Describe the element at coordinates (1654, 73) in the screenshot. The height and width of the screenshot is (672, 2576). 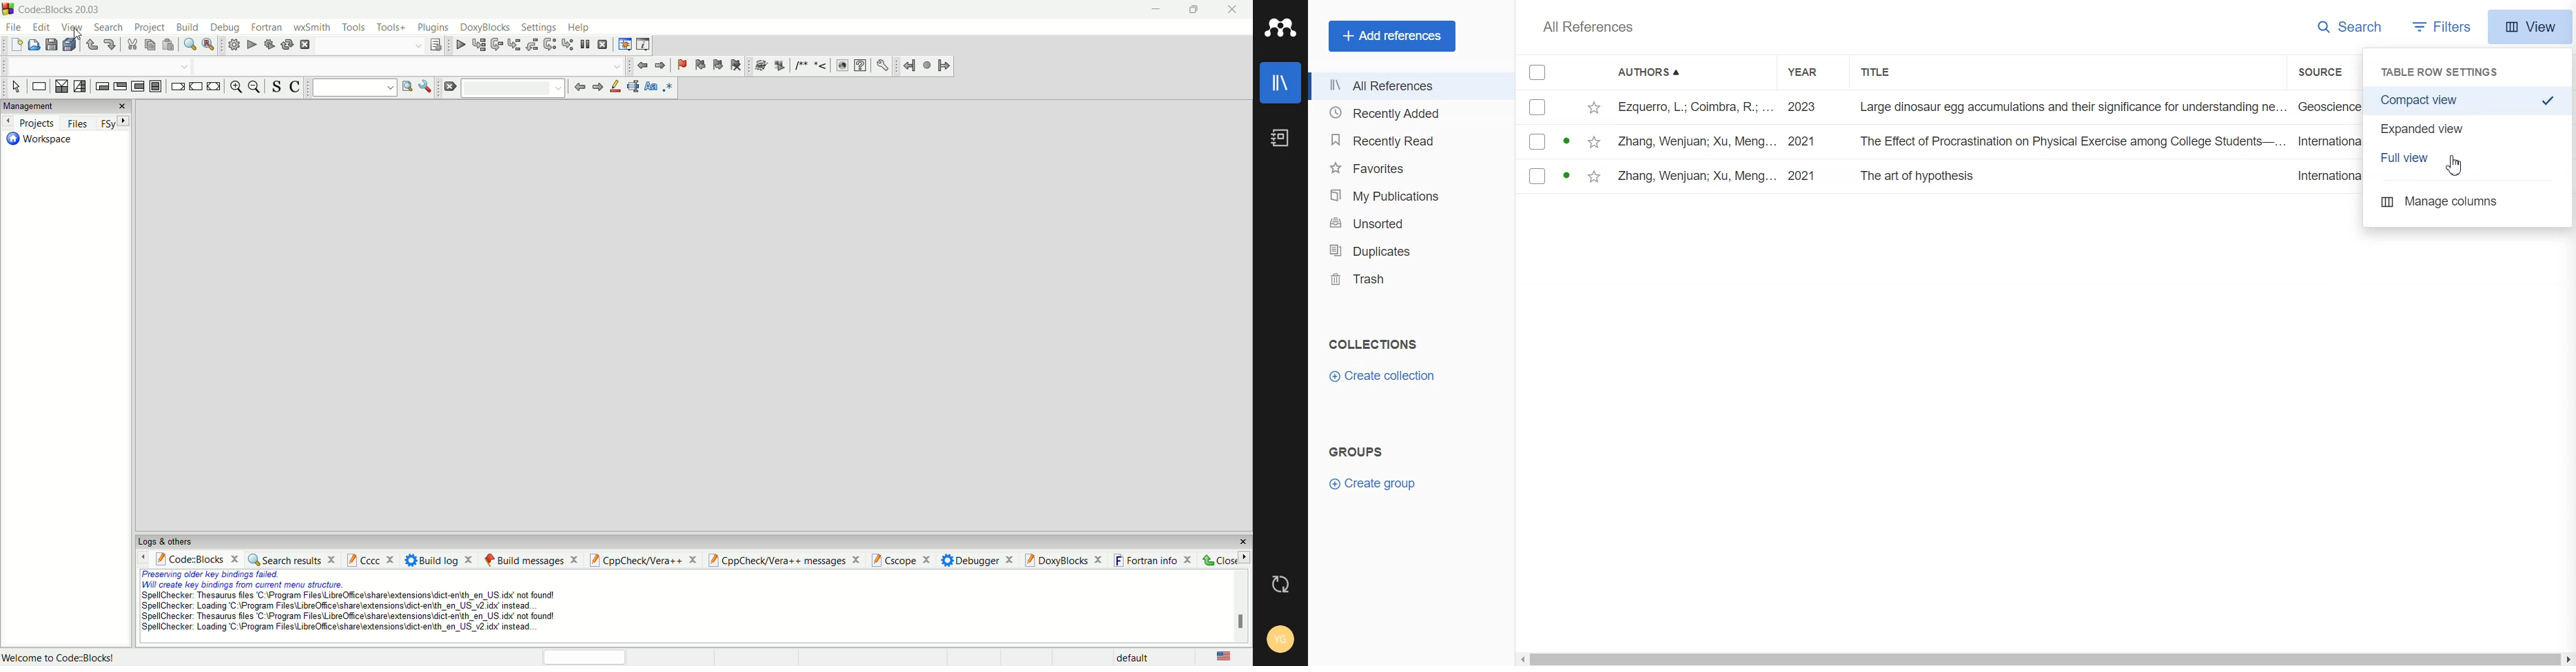
I see `Authors` at that location.